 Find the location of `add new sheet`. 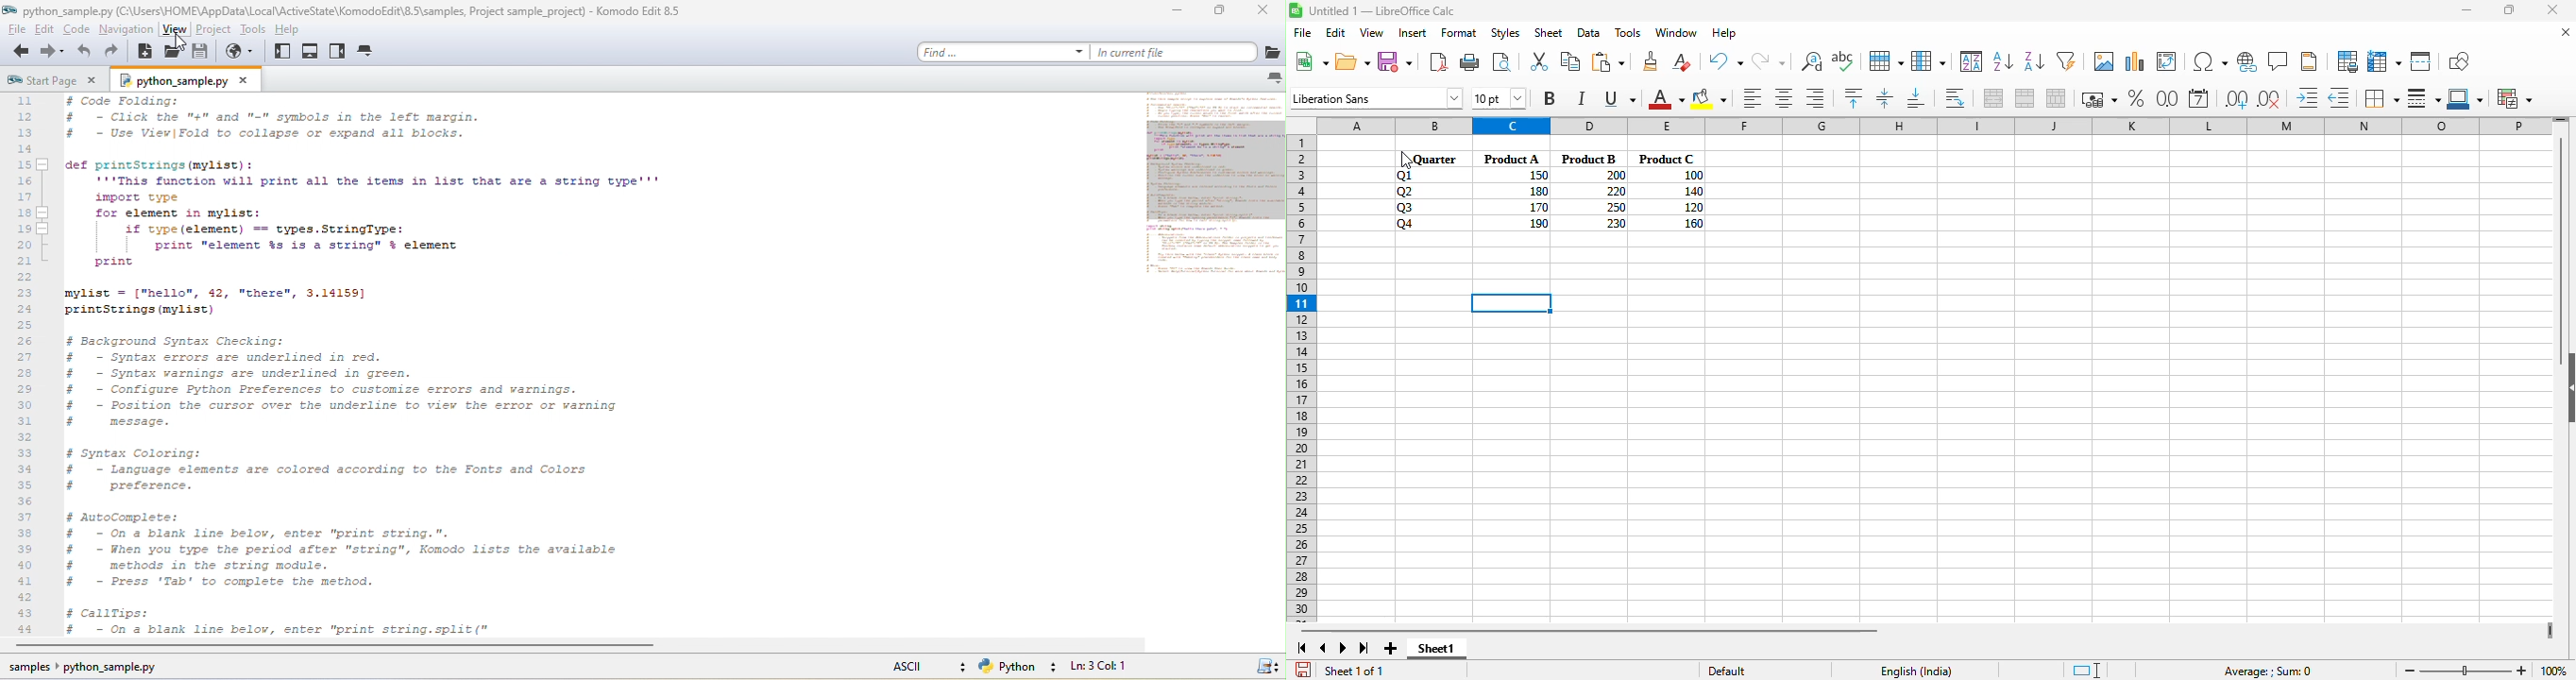

add new sheet is located at coordinates (1391, 648).